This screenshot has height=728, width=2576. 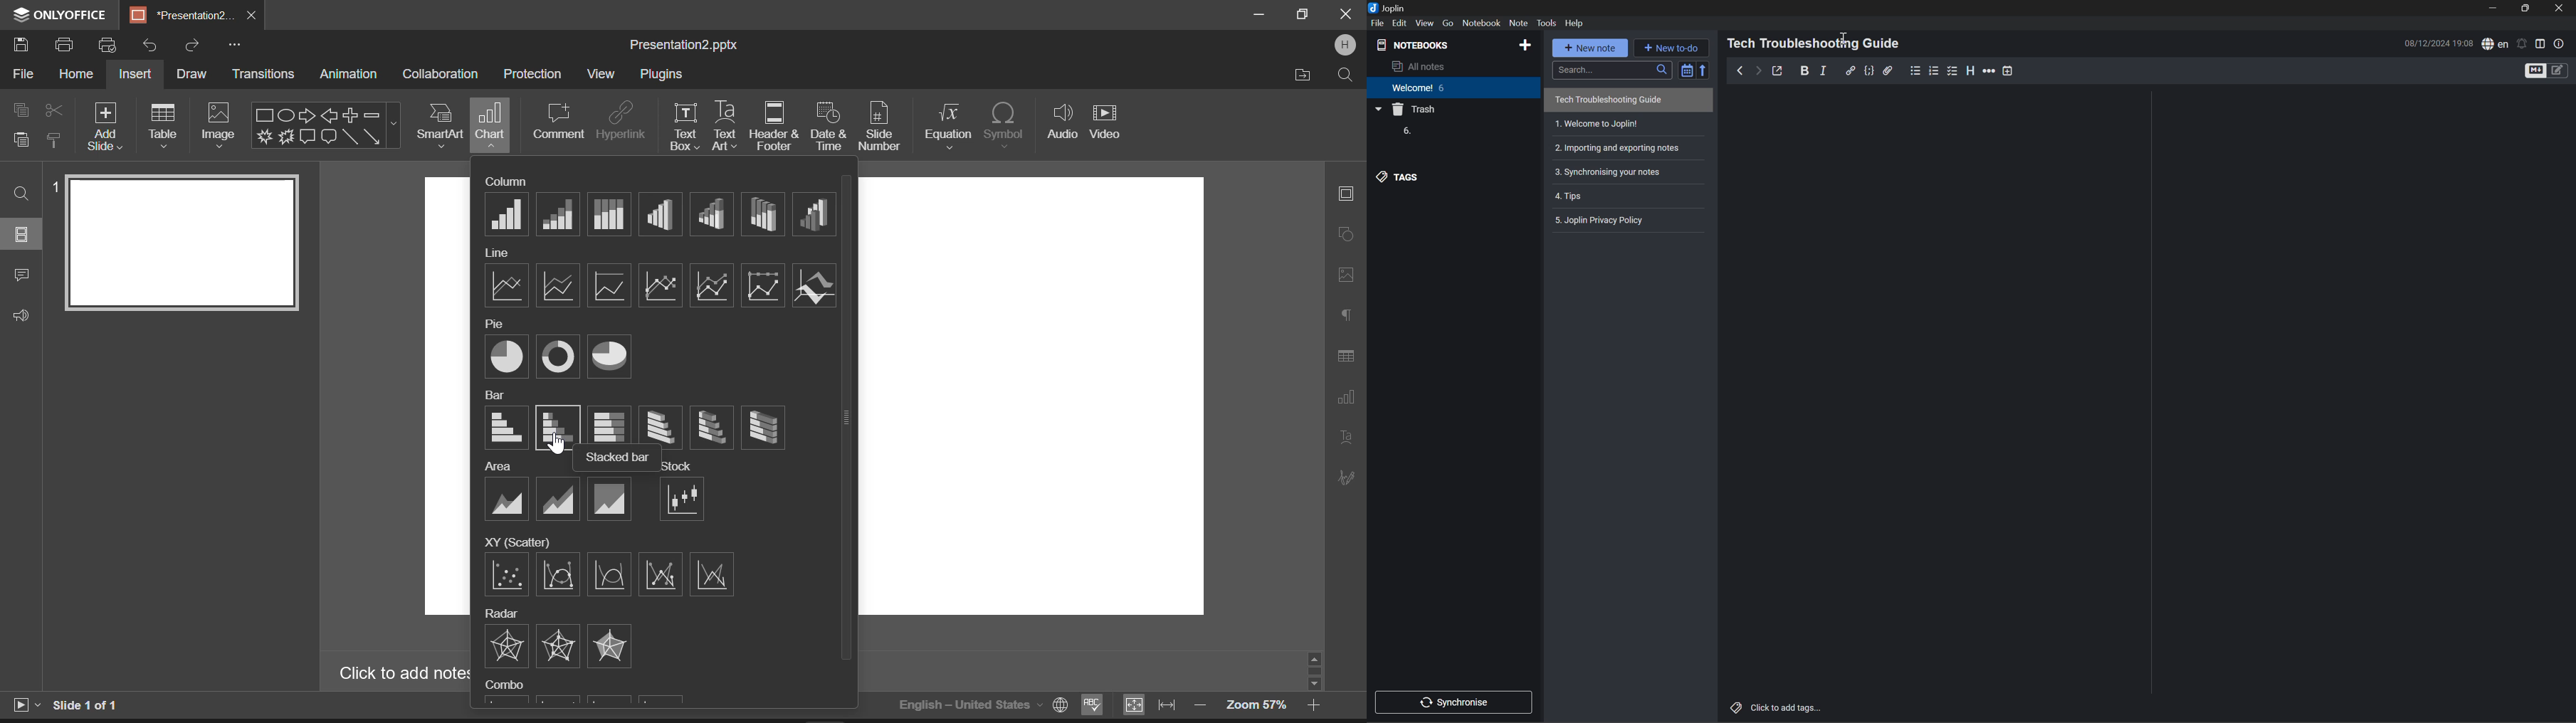 I want to click on Help, so click(x=1578, y=23).